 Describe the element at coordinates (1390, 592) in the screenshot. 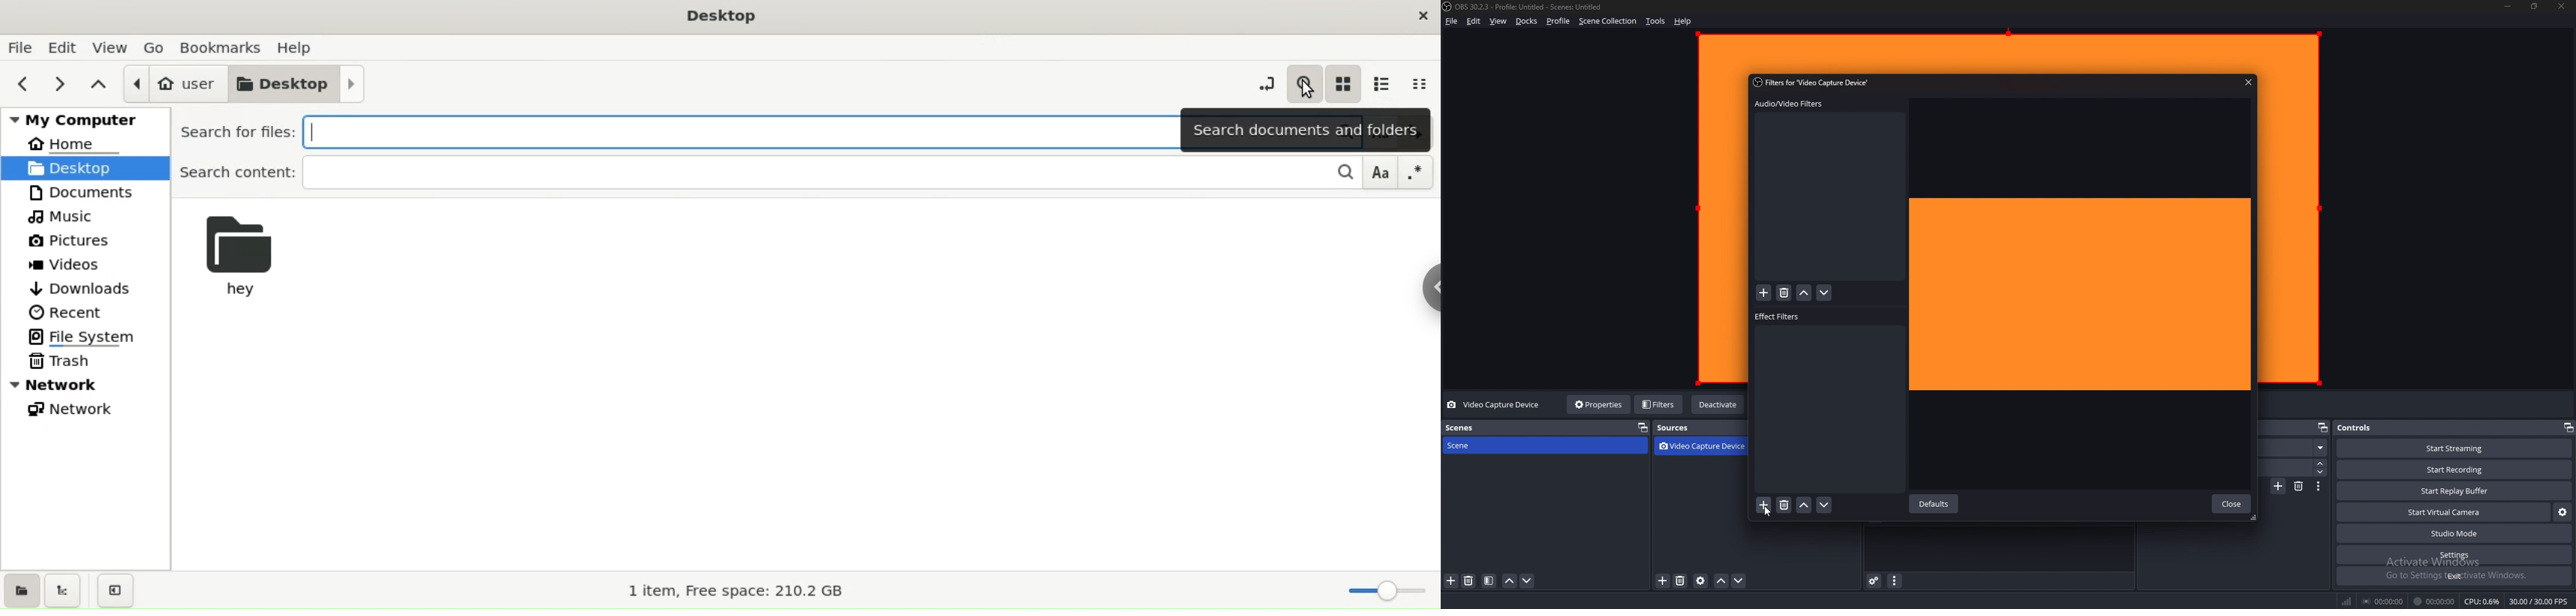

I see `zoom` at that location.